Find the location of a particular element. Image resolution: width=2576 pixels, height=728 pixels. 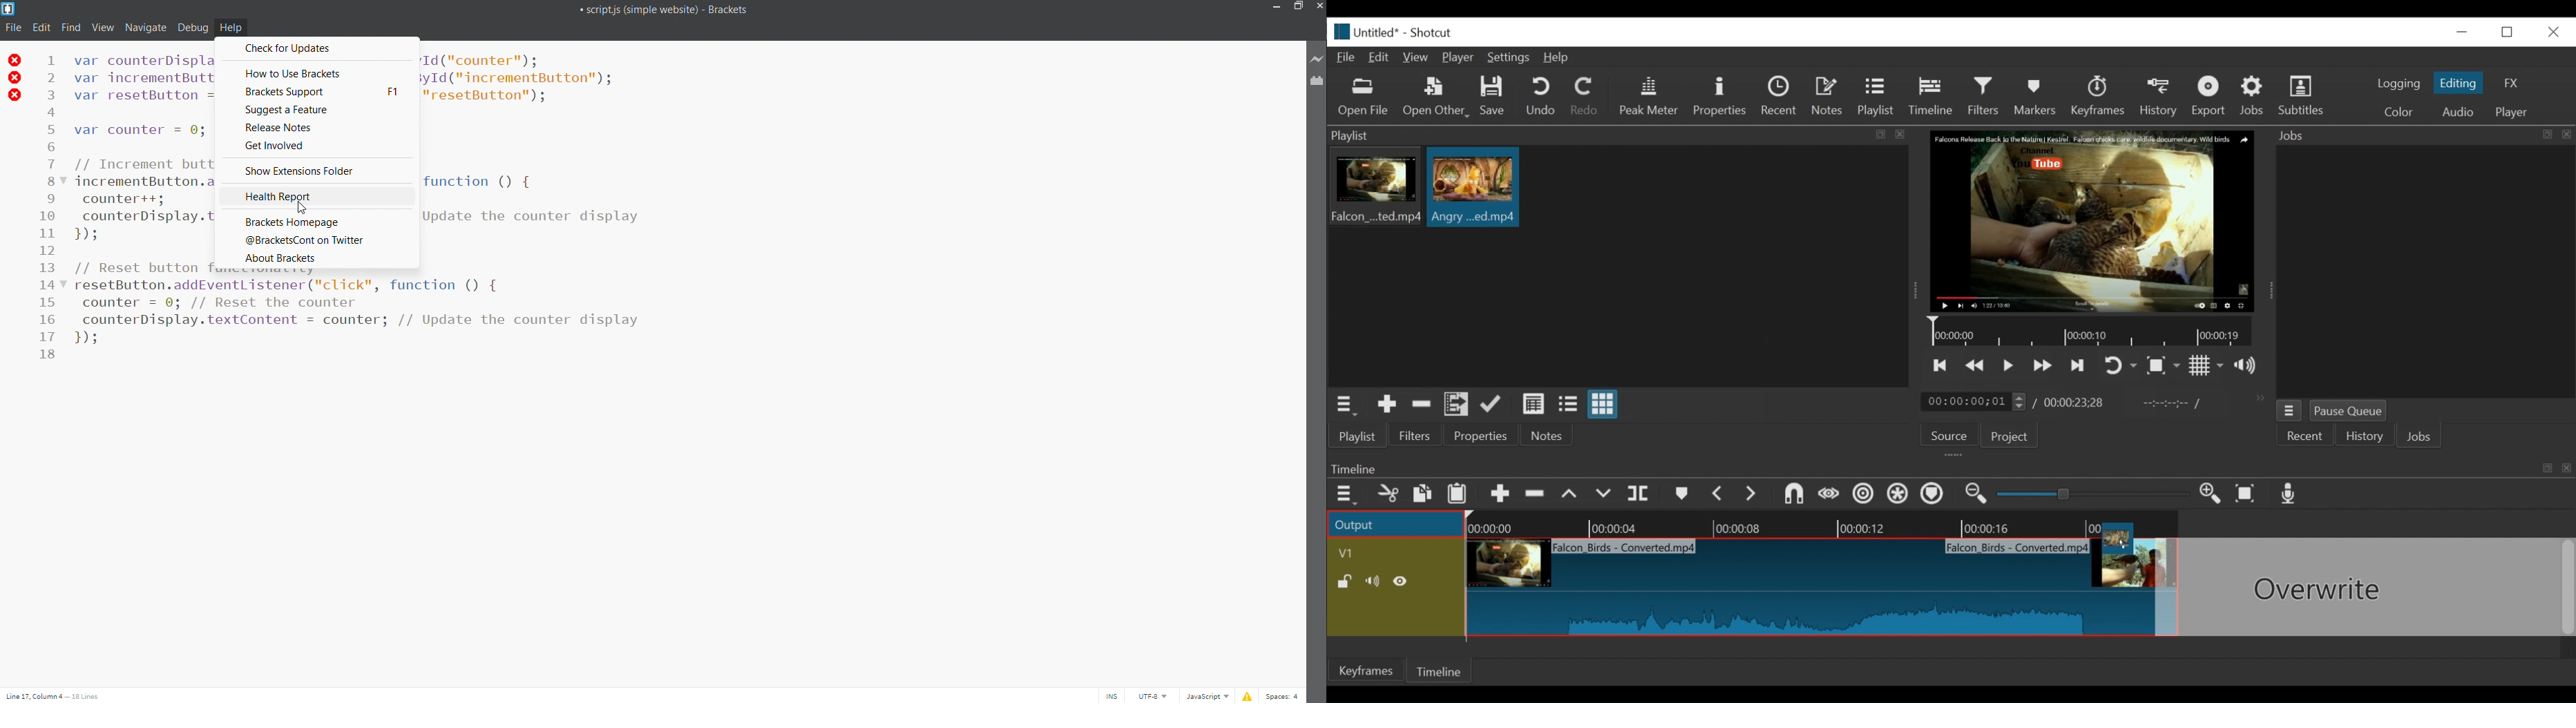

Timeline is located at coordinates (1935, 94).